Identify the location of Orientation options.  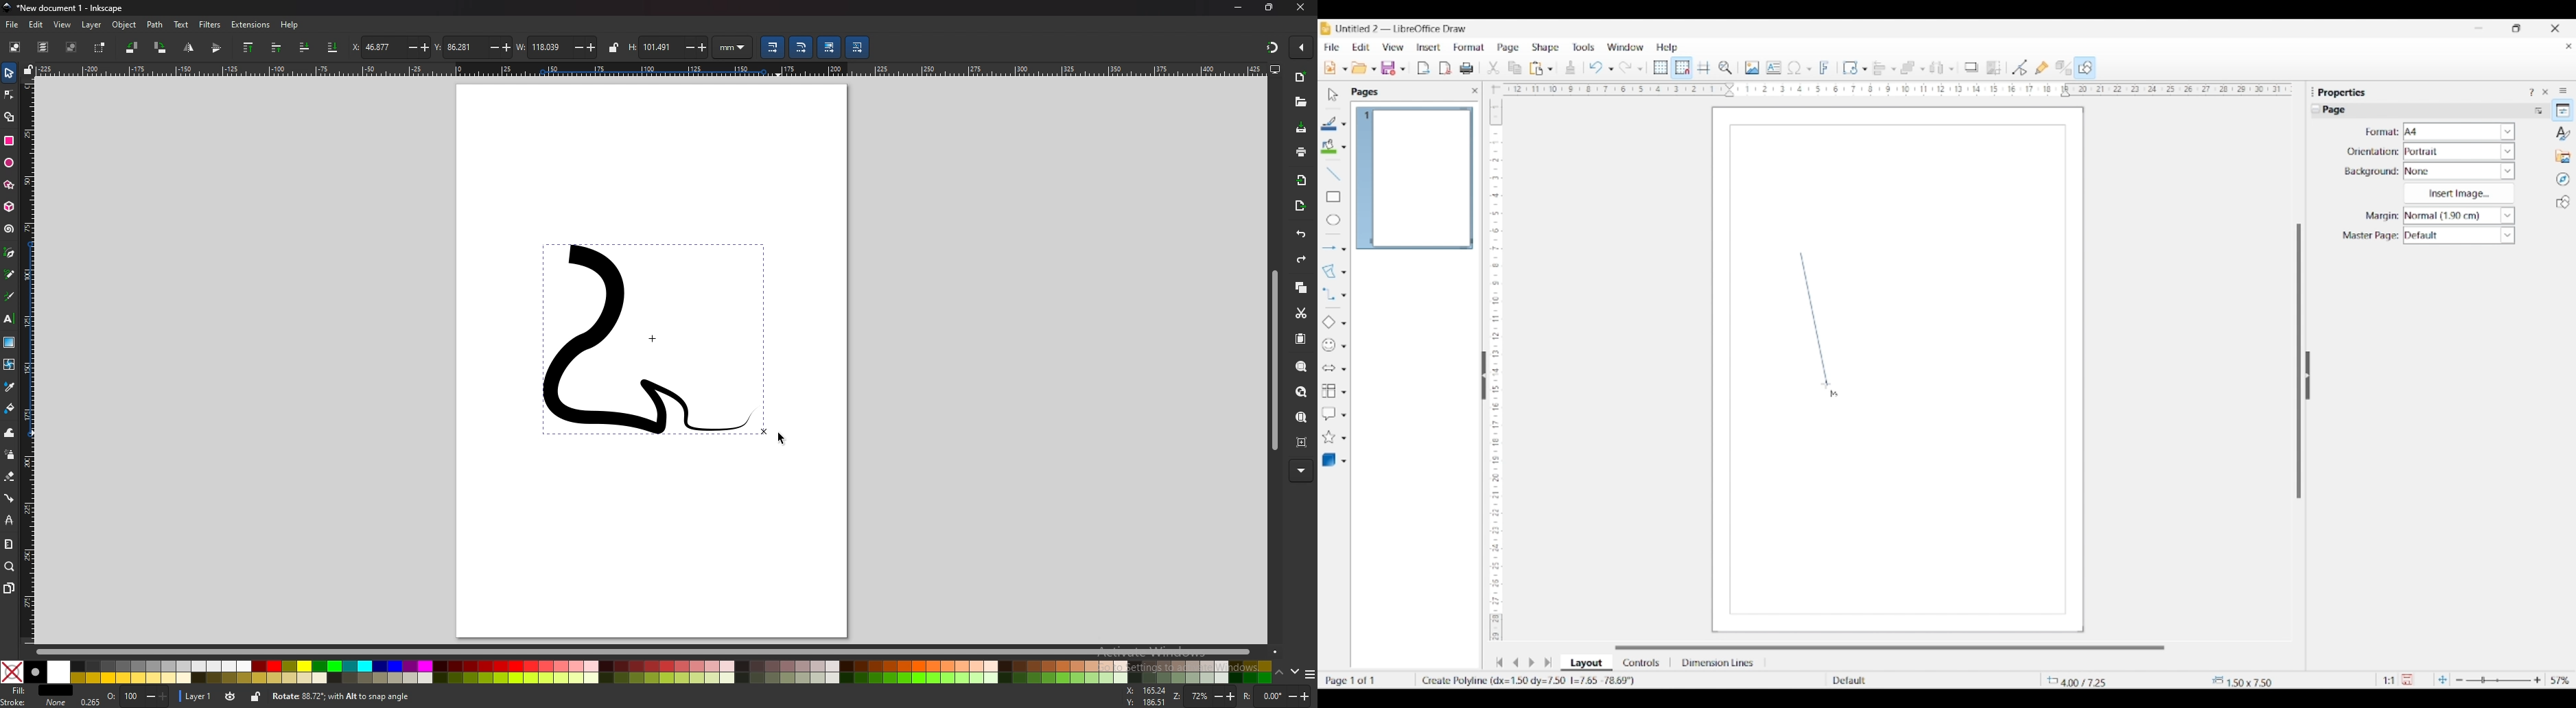
(2460, 151).